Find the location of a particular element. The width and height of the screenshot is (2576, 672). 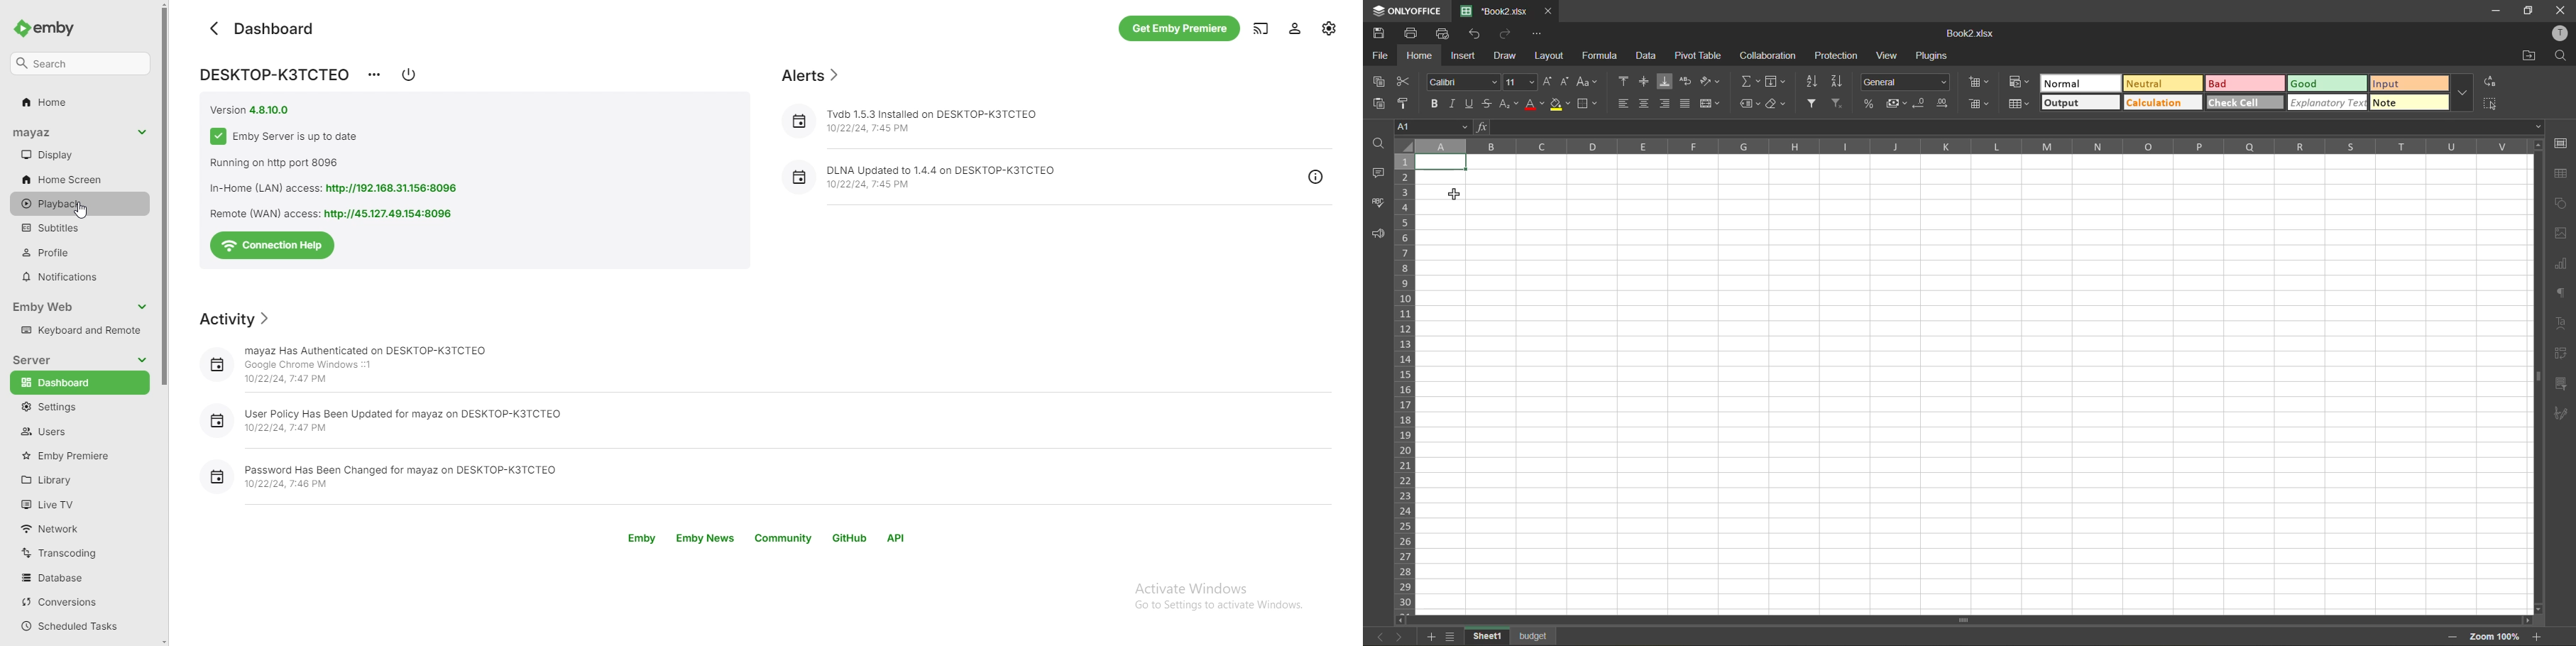

emby server is up to date is located at coordinates (286, 136).